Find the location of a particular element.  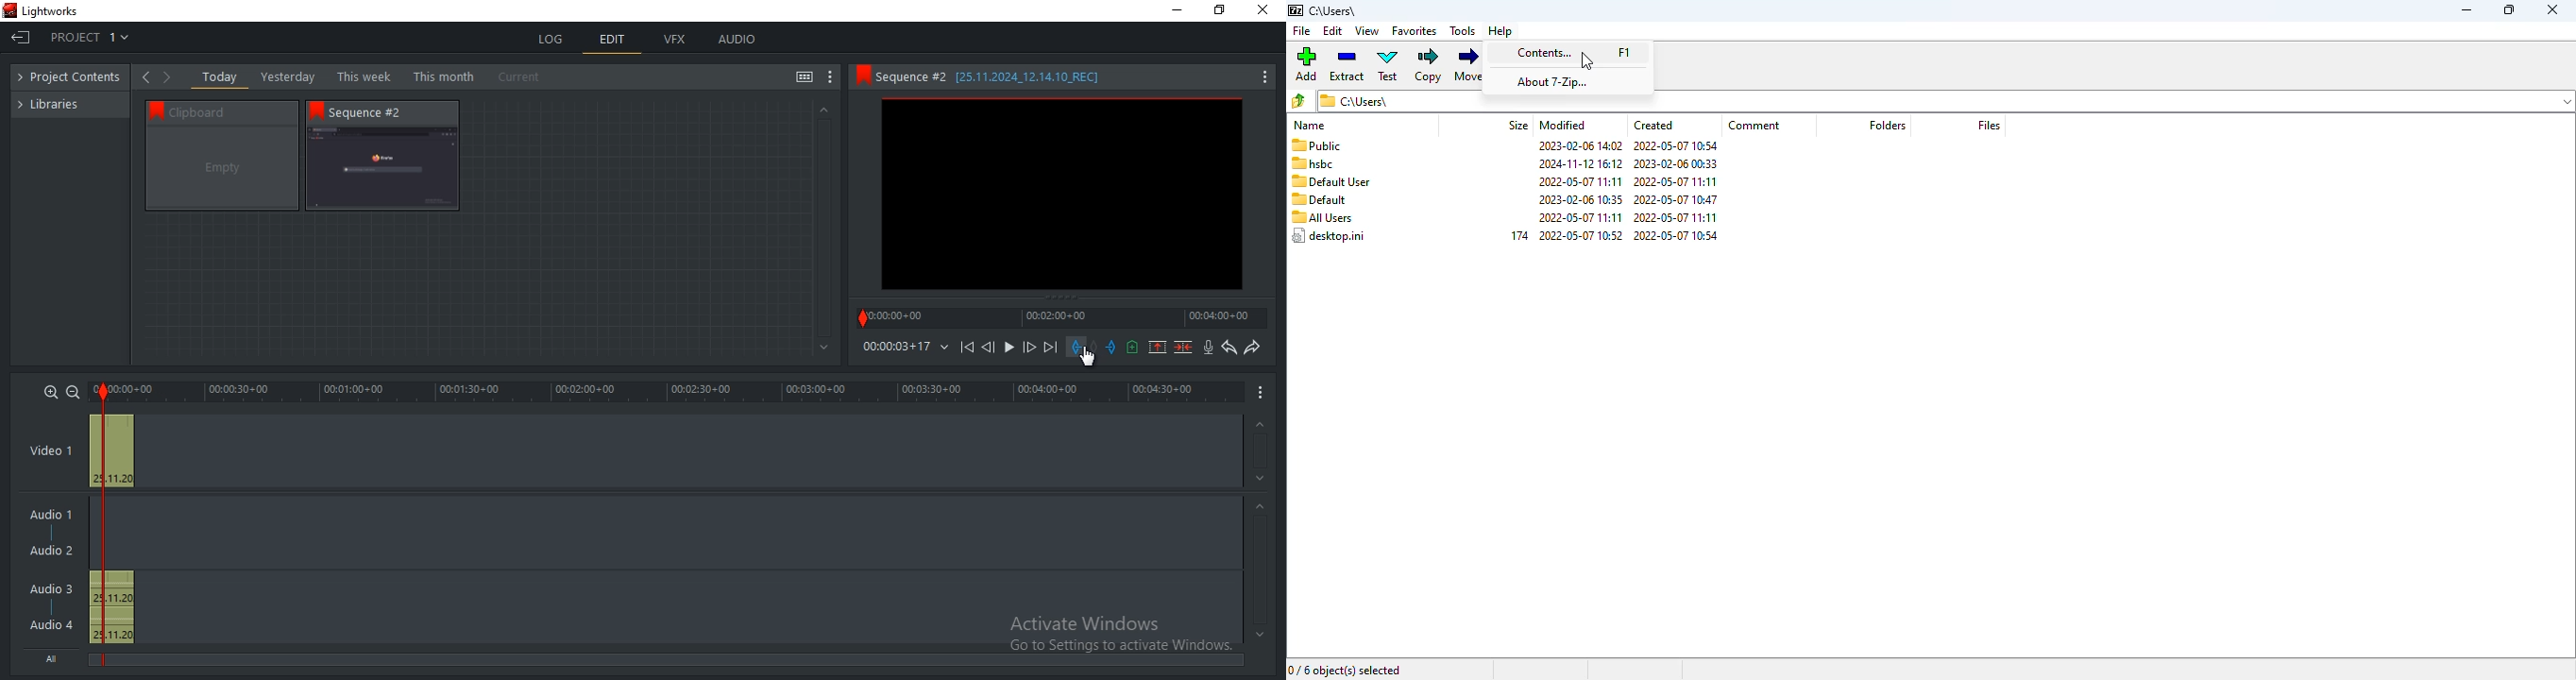

log is located at coordinates (553, 39).